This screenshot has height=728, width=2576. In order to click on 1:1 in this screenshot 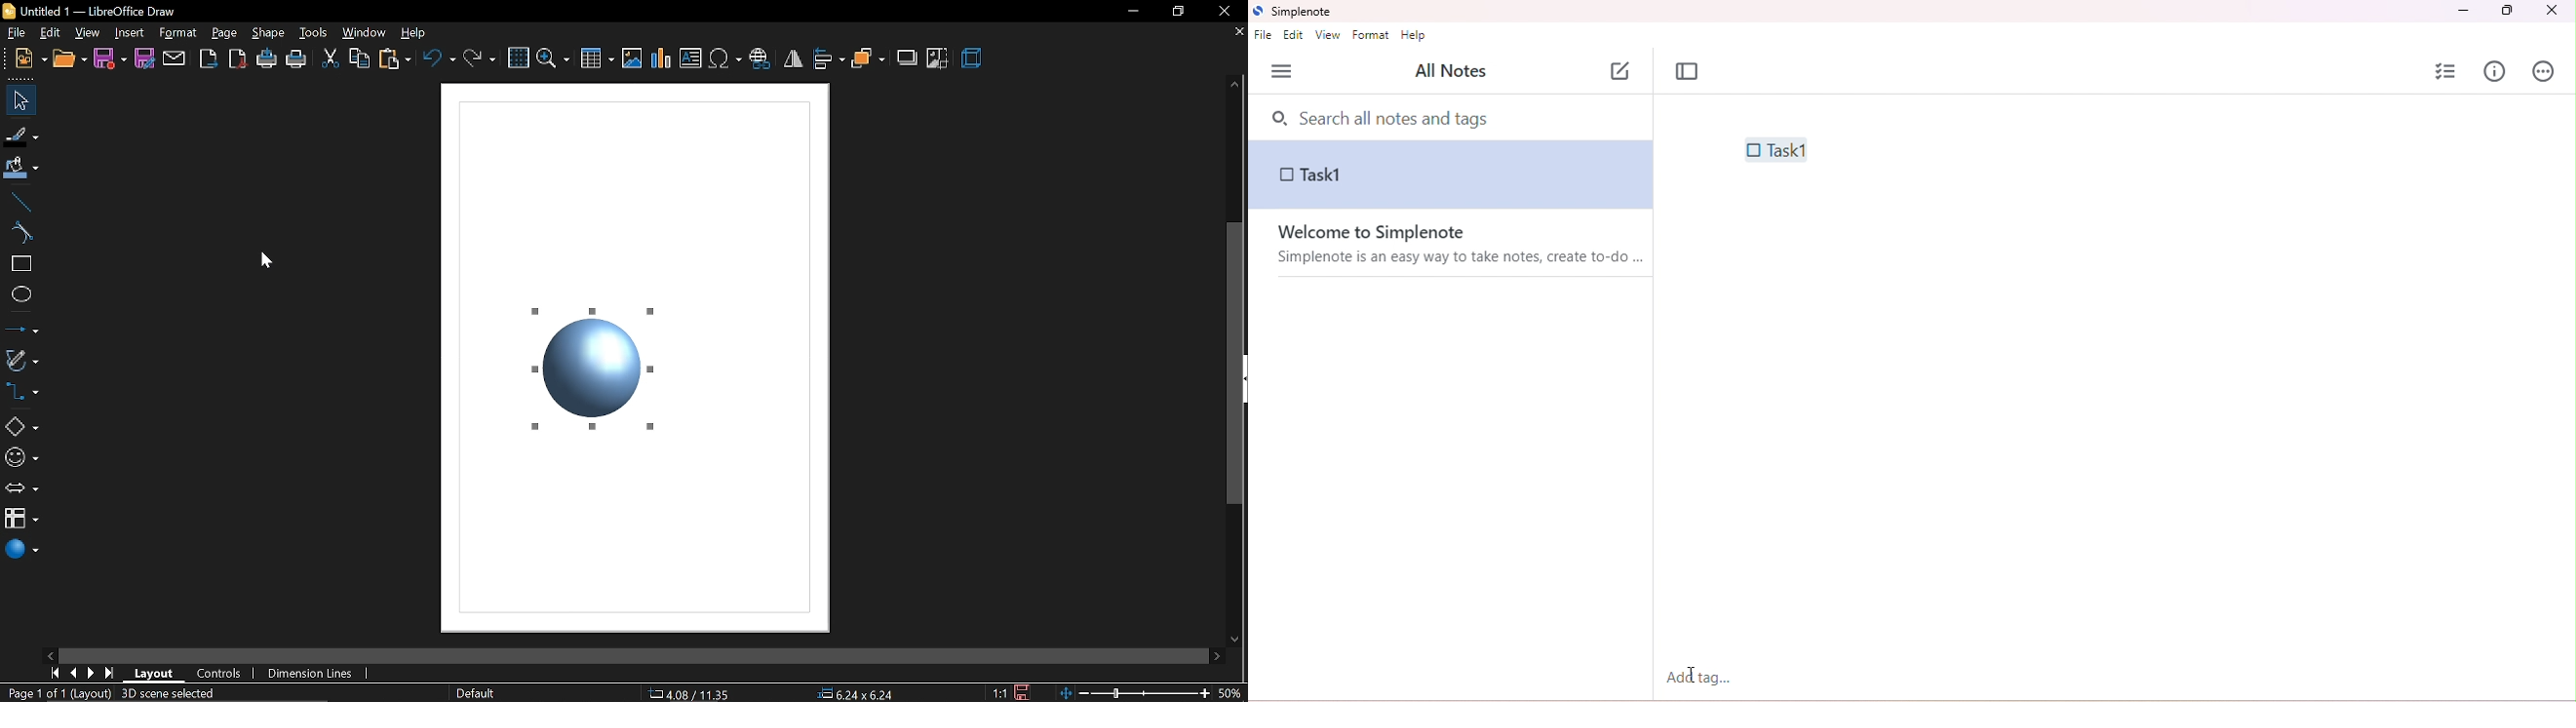, I will do `click(997, 692)`.